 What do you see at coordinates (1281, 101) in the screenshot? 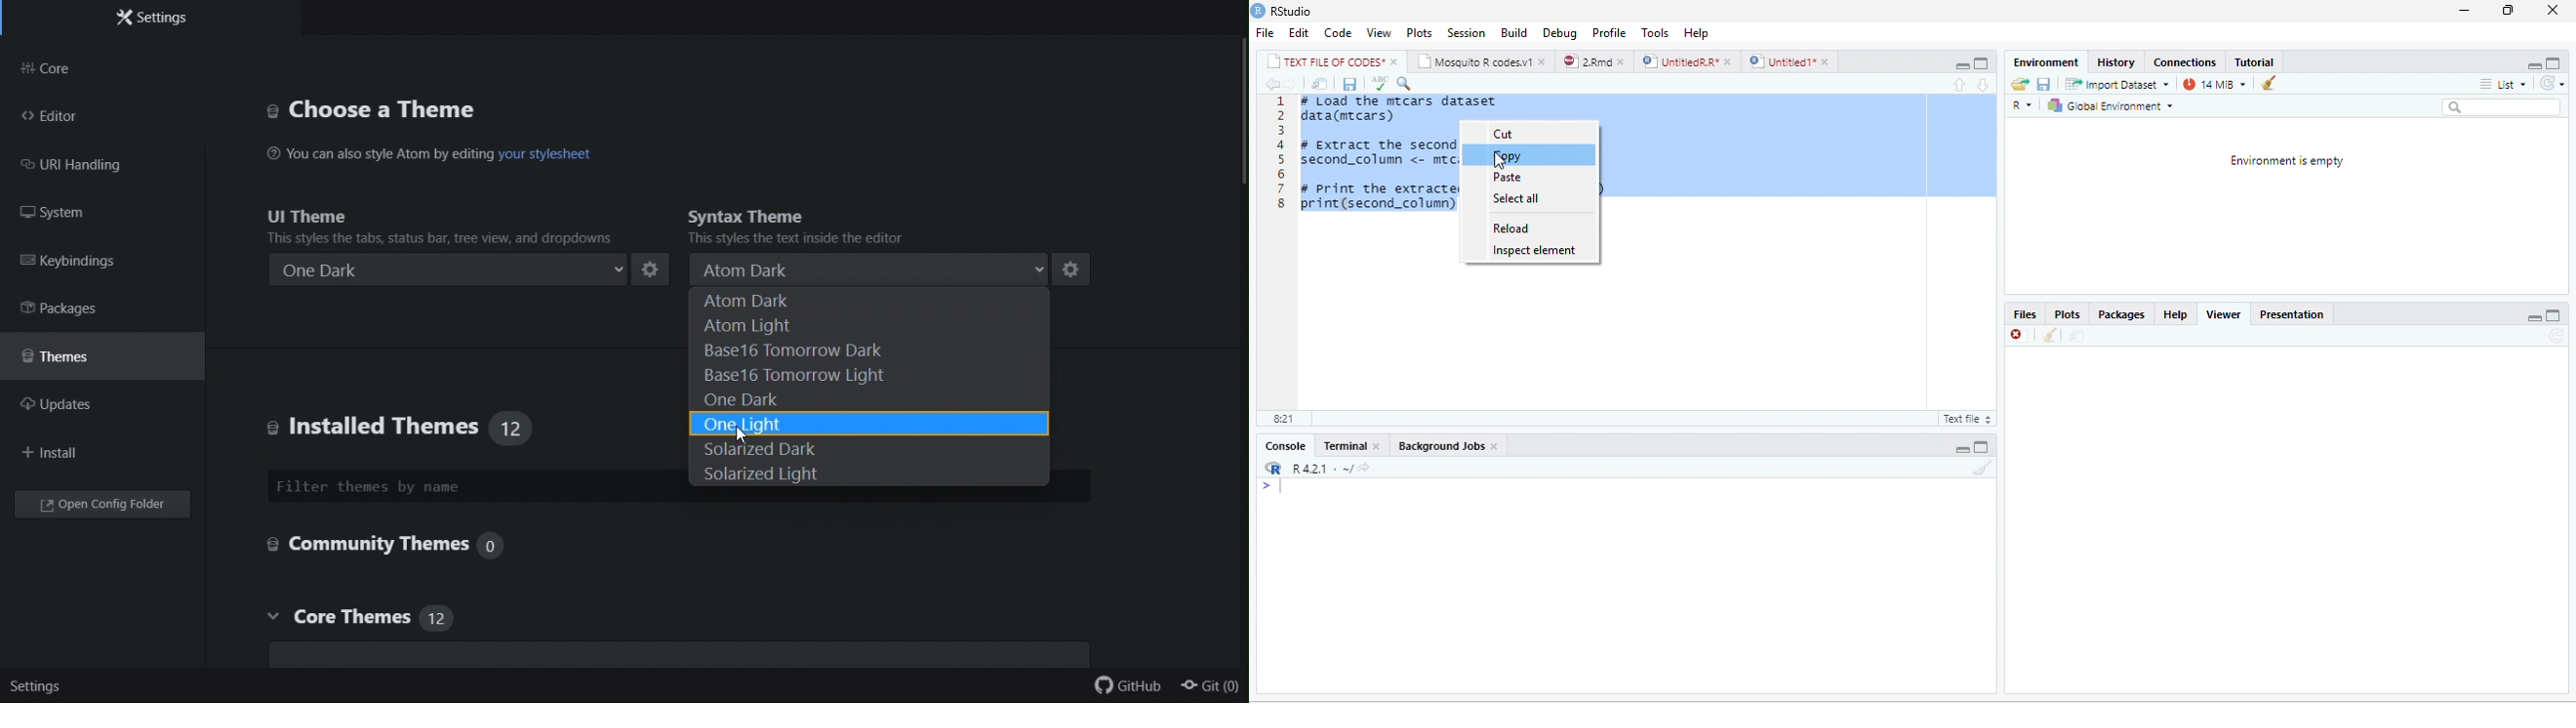
I see `1` at bounding box center [1281, 101].